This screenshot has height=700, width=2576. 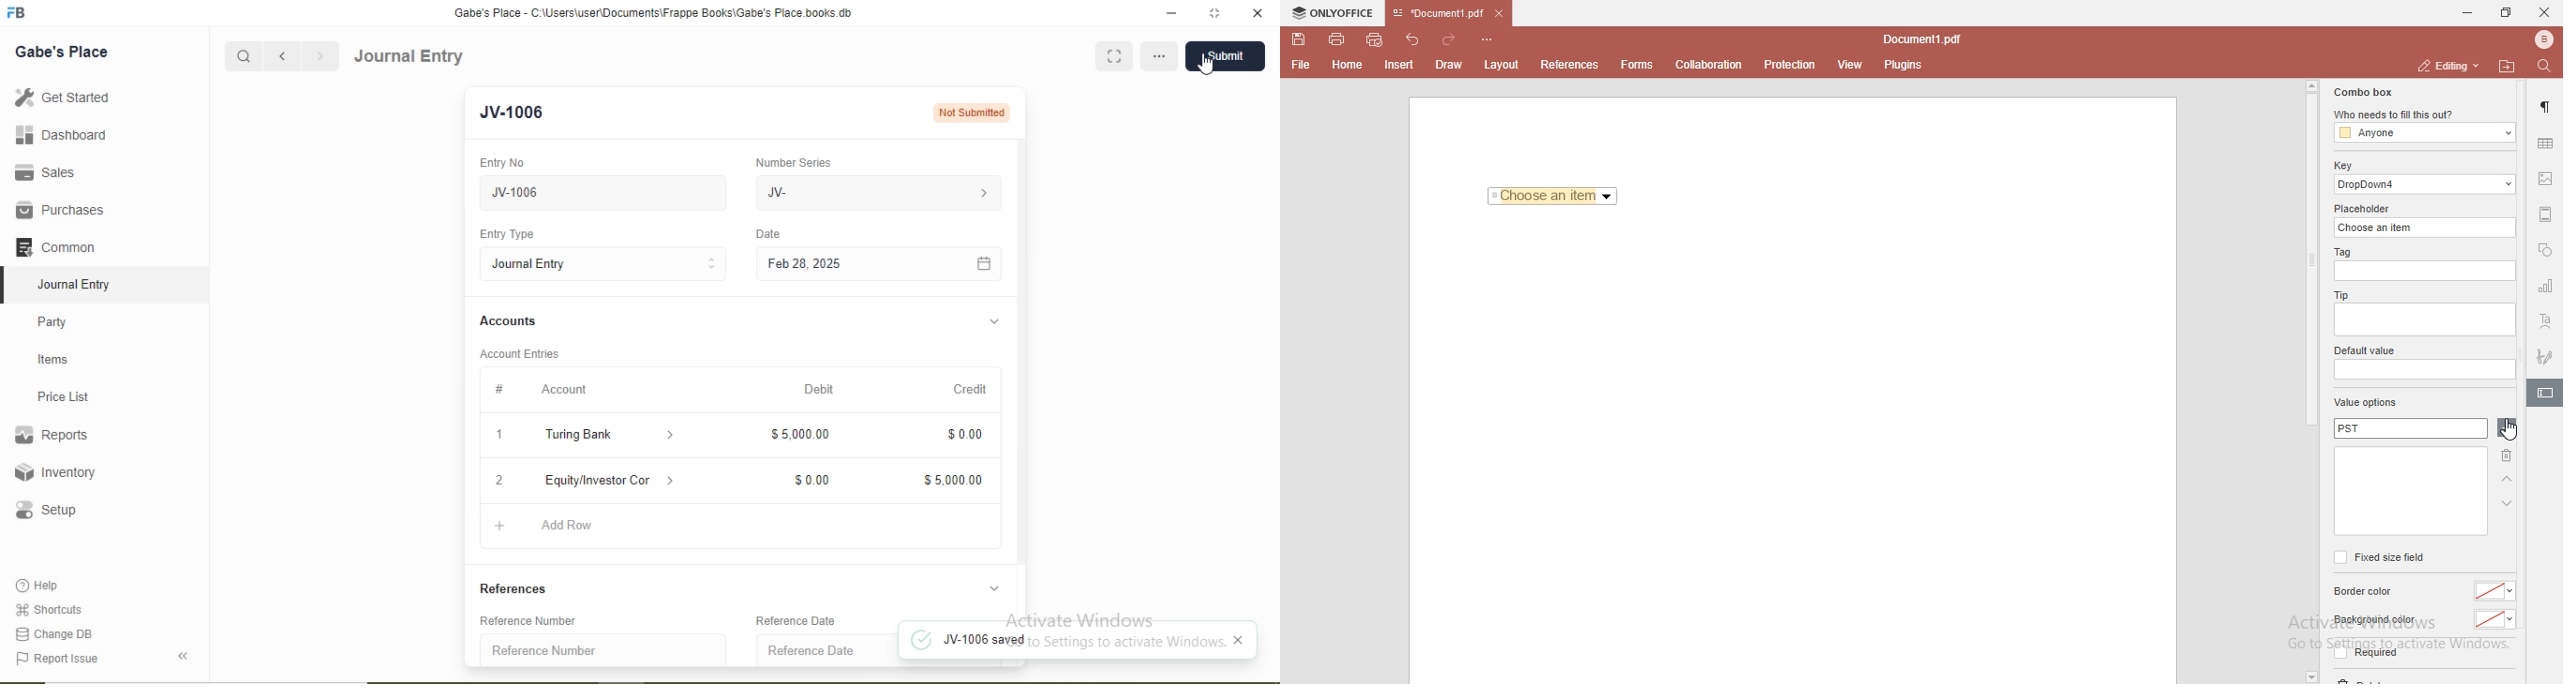 What do you see at coordinates (1790, 64) in the screenshot?
I see `protection` at bounding box center [1790, 64].